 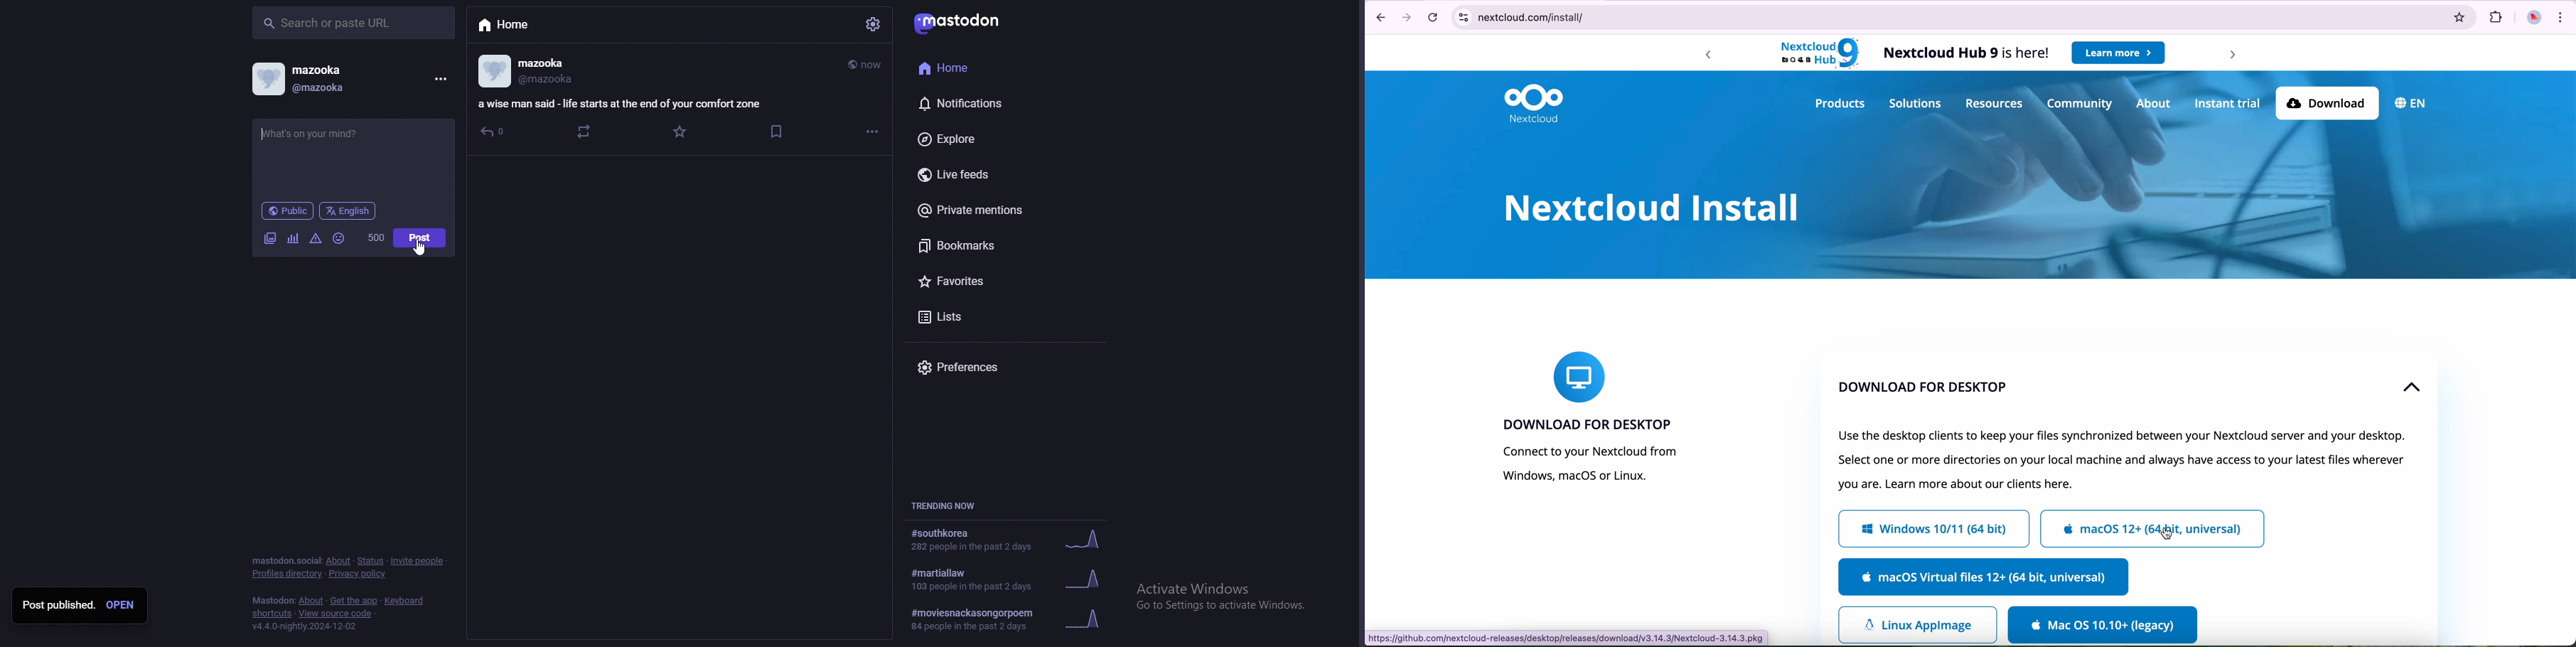 What do you see at coordinates (1407, 18) in the screenshot?
I see `navigate foward` at bounding box center [1407, 18].